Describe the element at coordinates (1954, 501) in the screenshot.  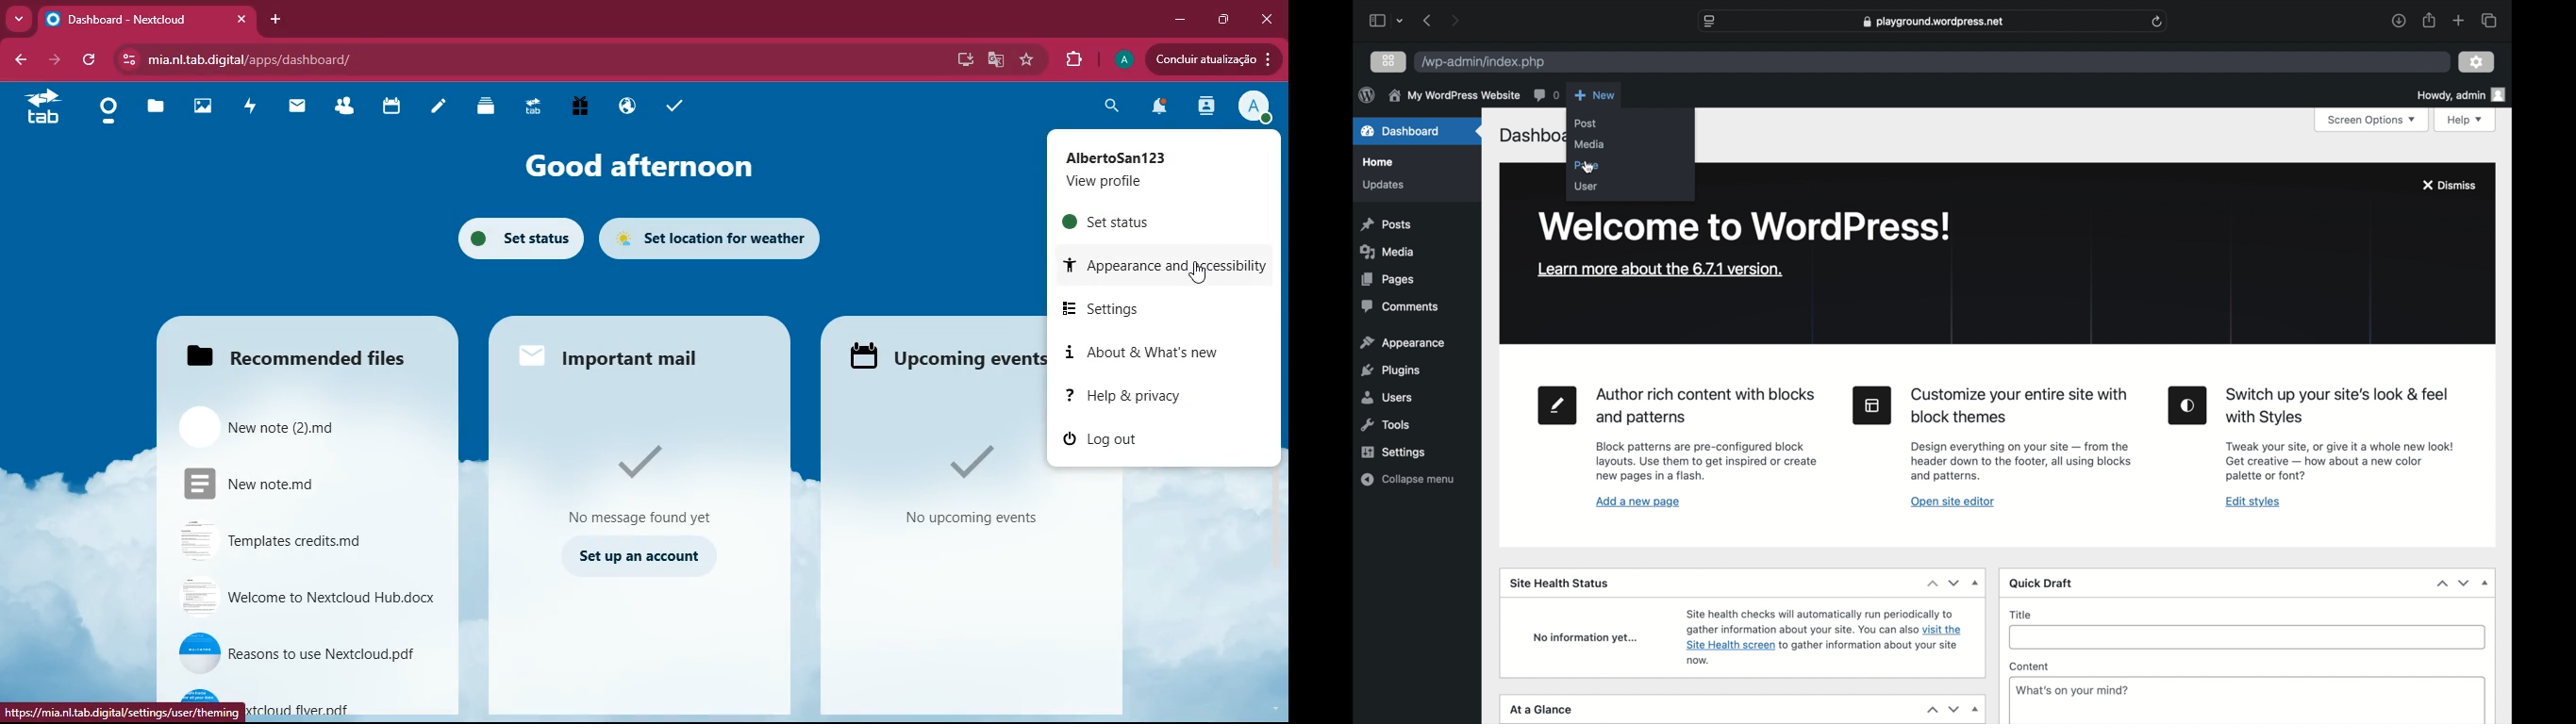
I see `open site editor` at that location.